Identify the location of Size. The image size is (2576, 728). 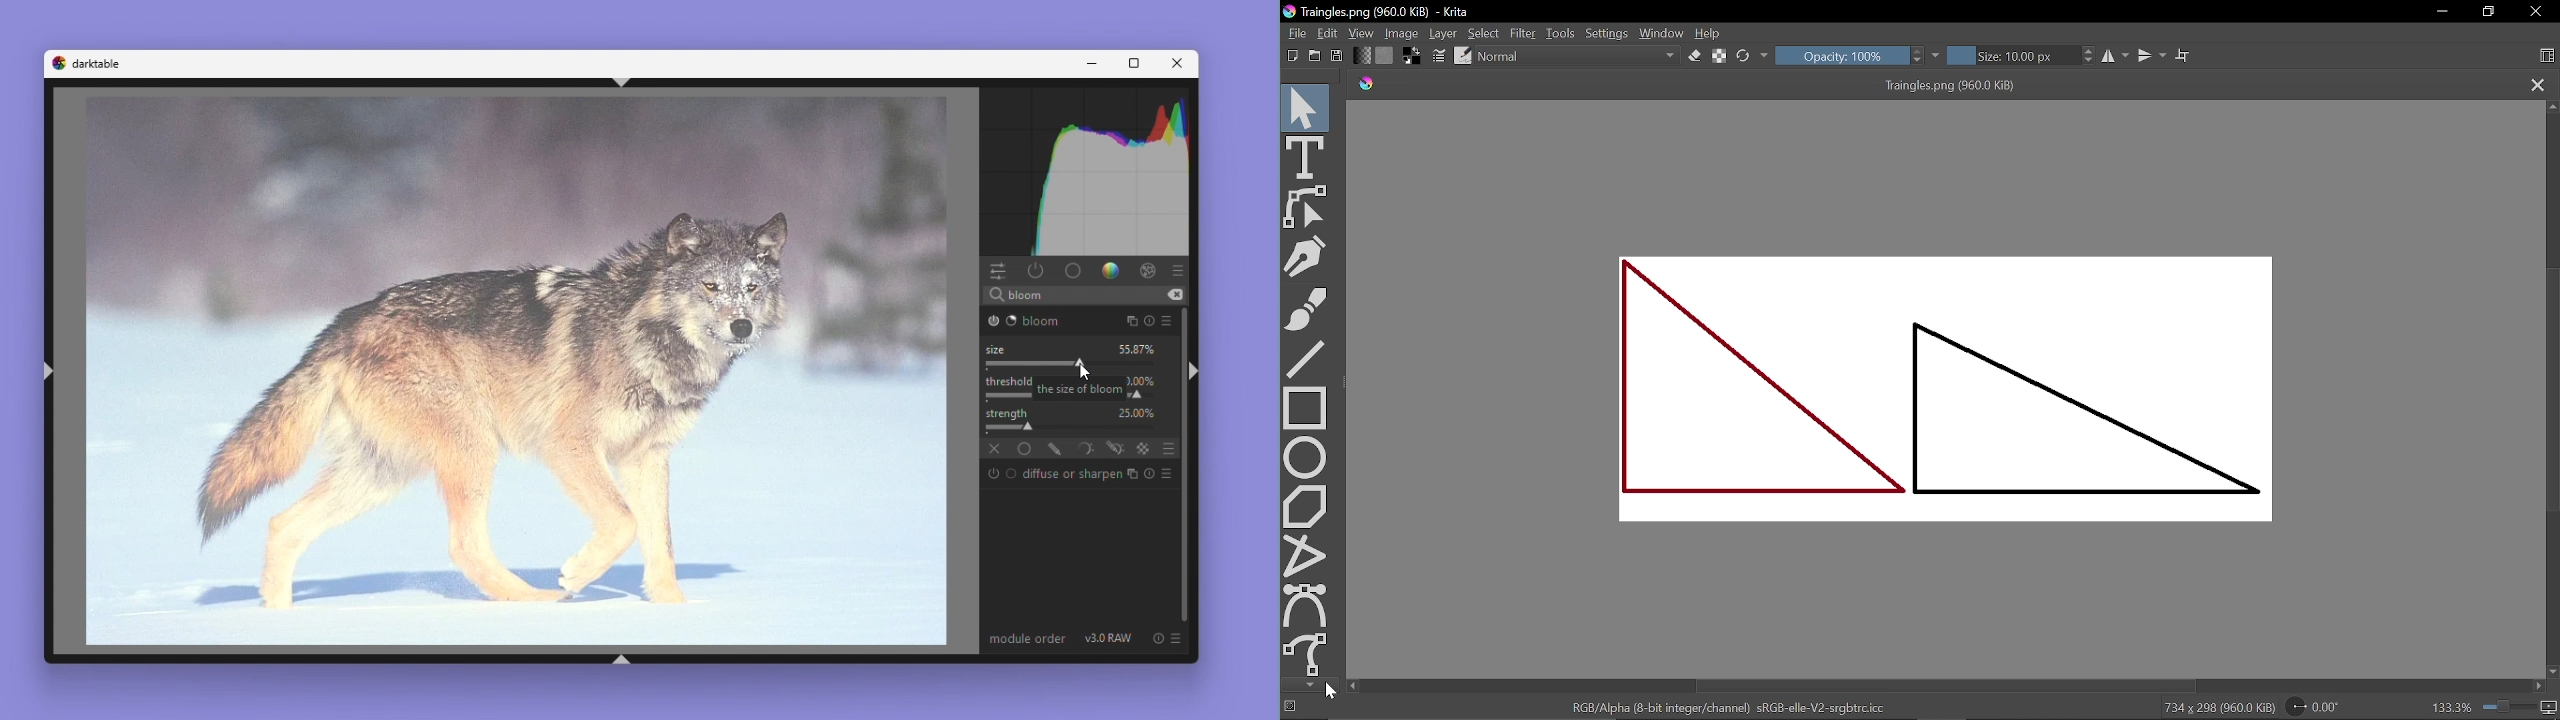
(1001, 348).